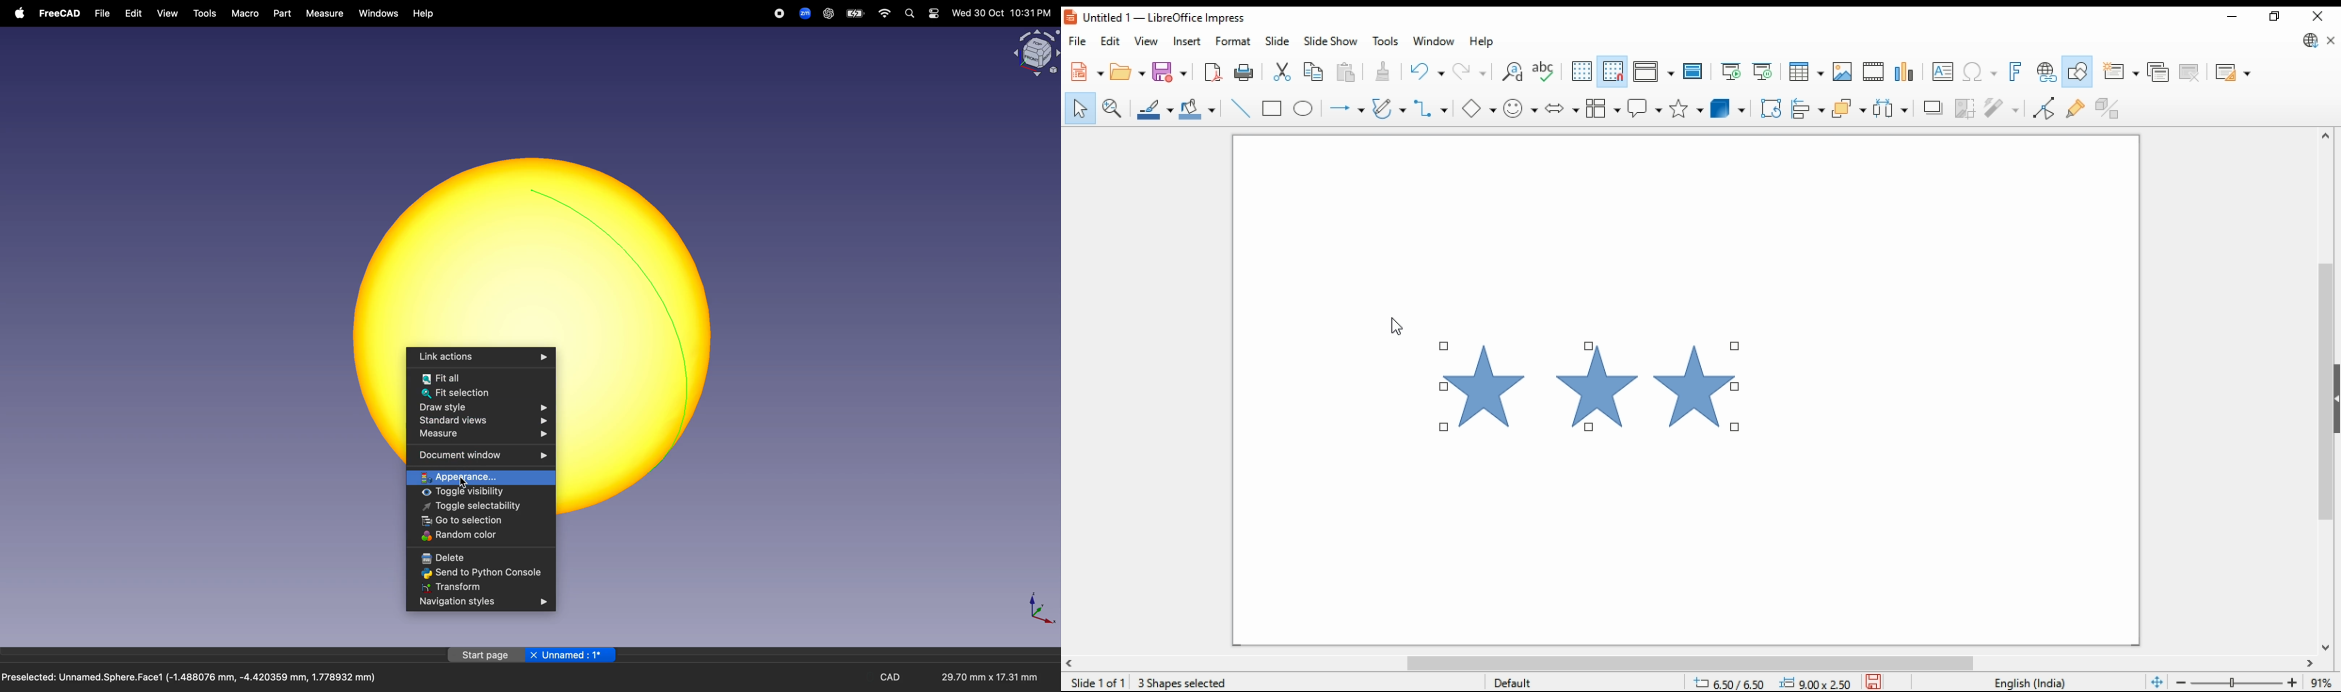 The image size is (2352, 700). I want to click on insert, so click(1186, 41).